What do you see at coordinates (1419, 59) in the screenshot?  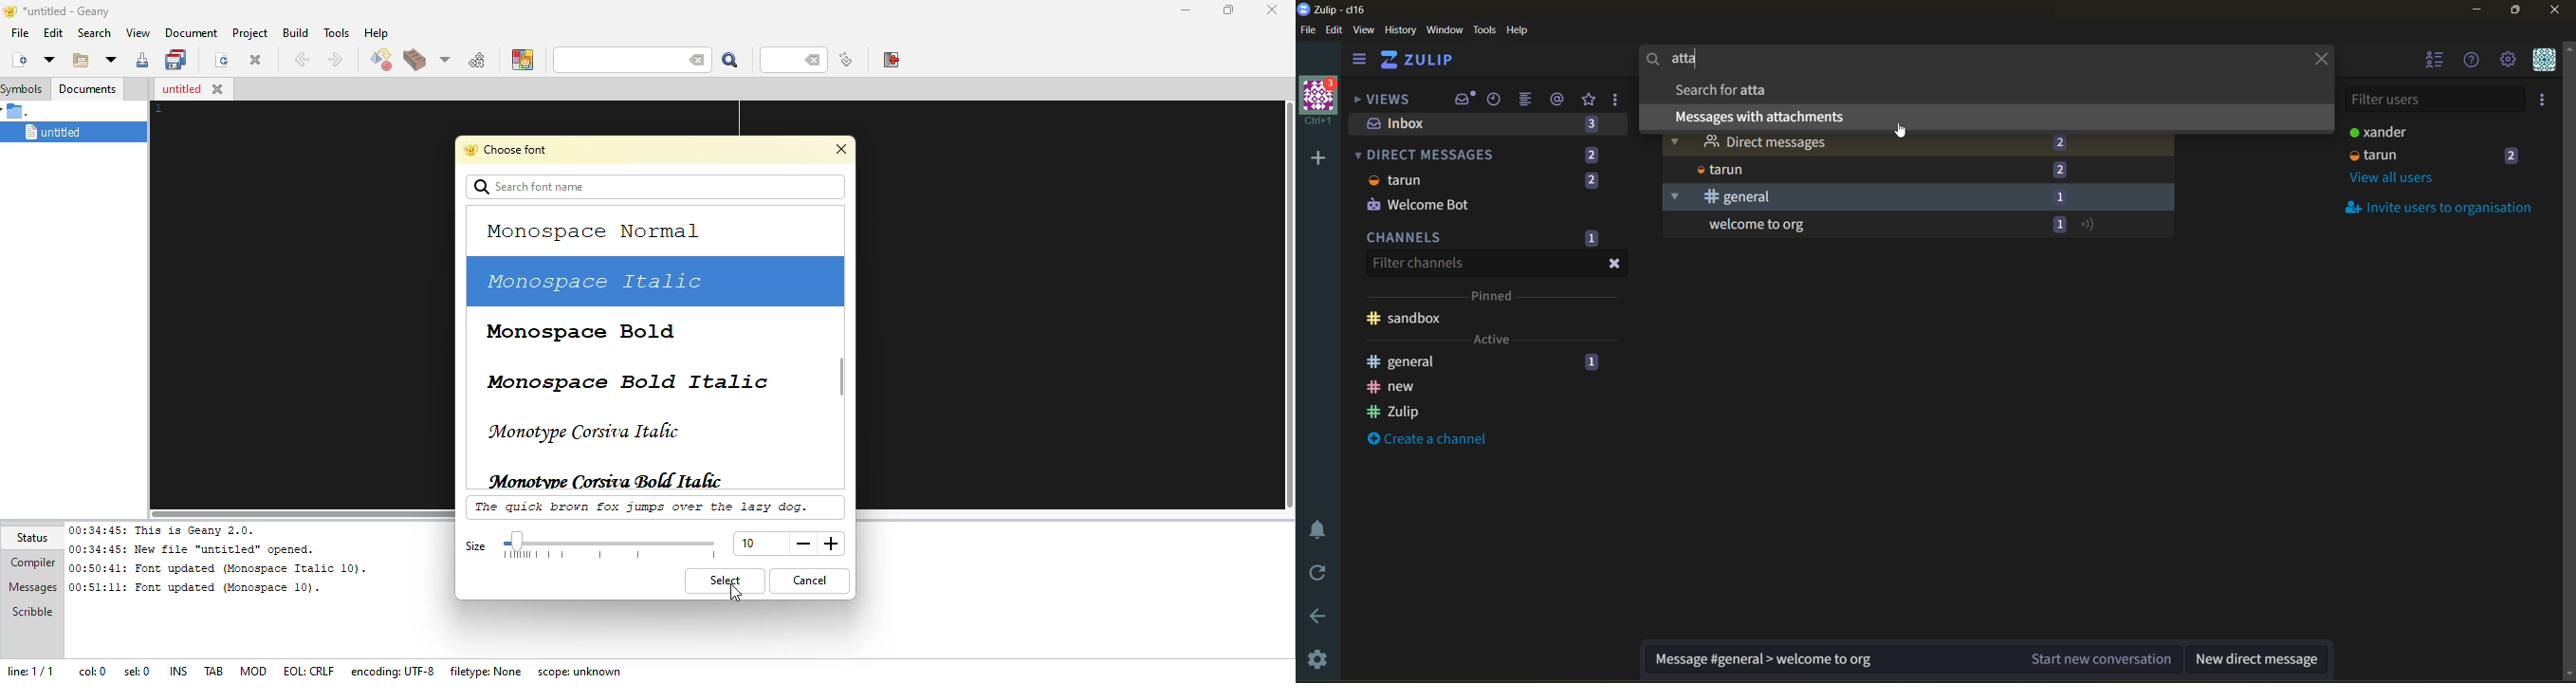 I see `ZULIP` at bounding box center [1419, 59].